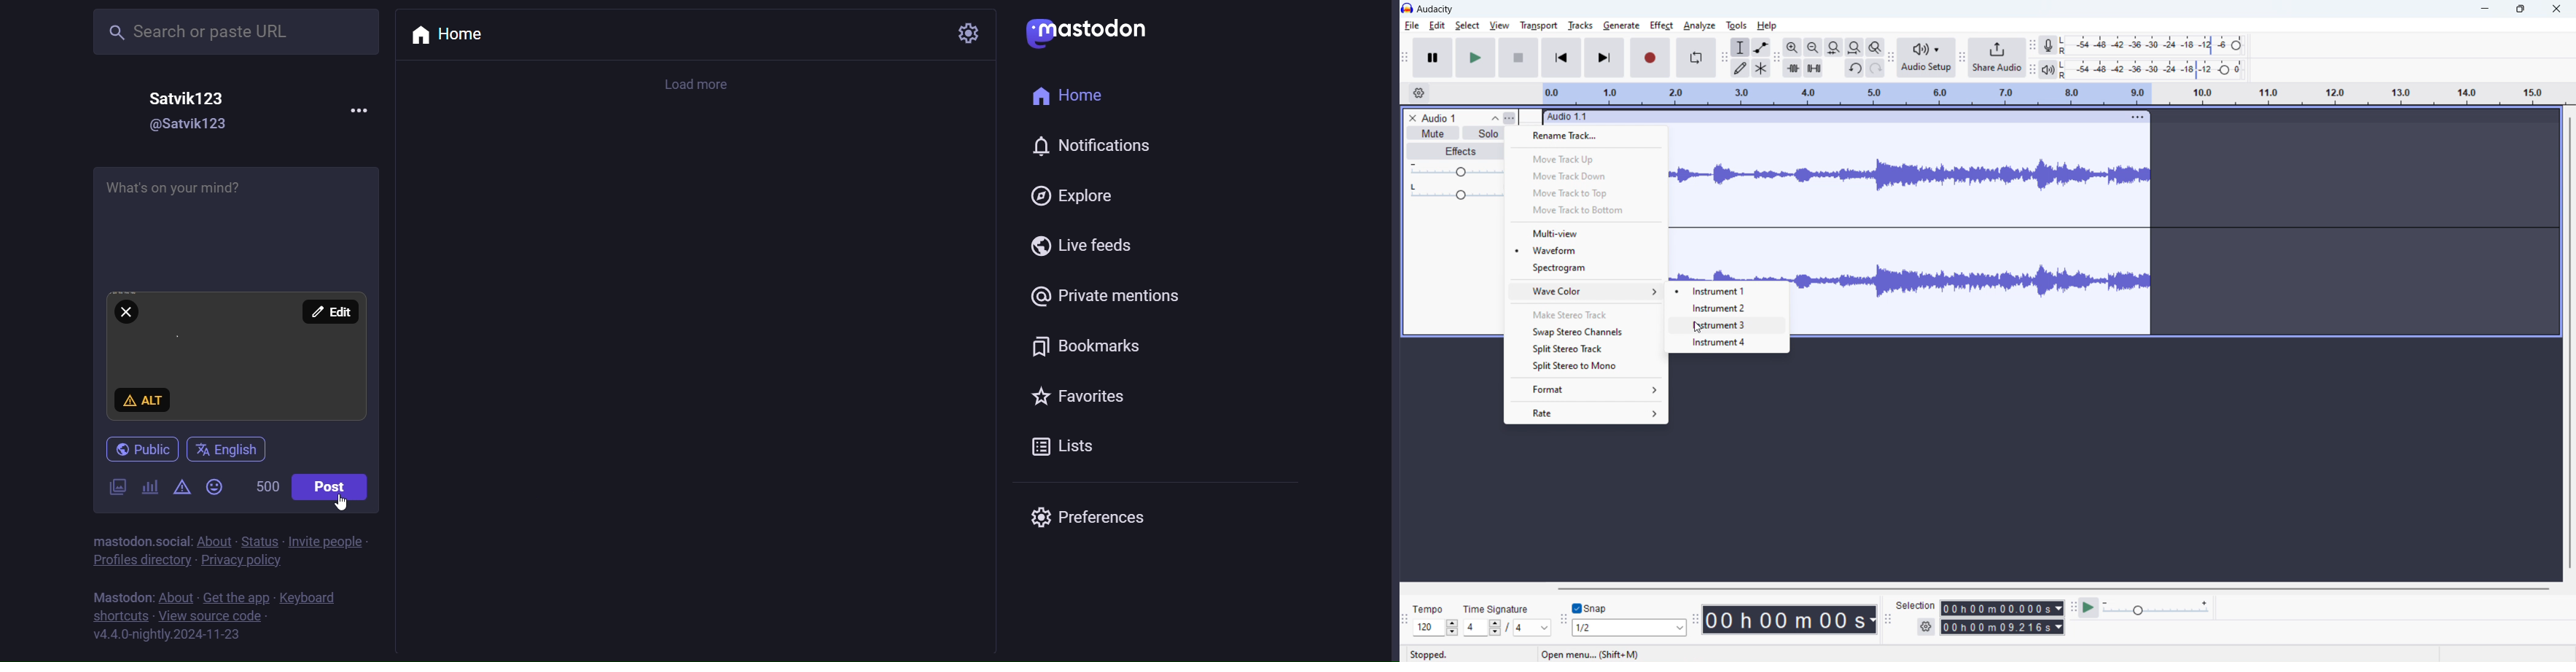 The height and width of the screenshot is (672, 2576). Describe the element at coordinates (1498, 602) in the screenshot. I see `Time signature` at that location.